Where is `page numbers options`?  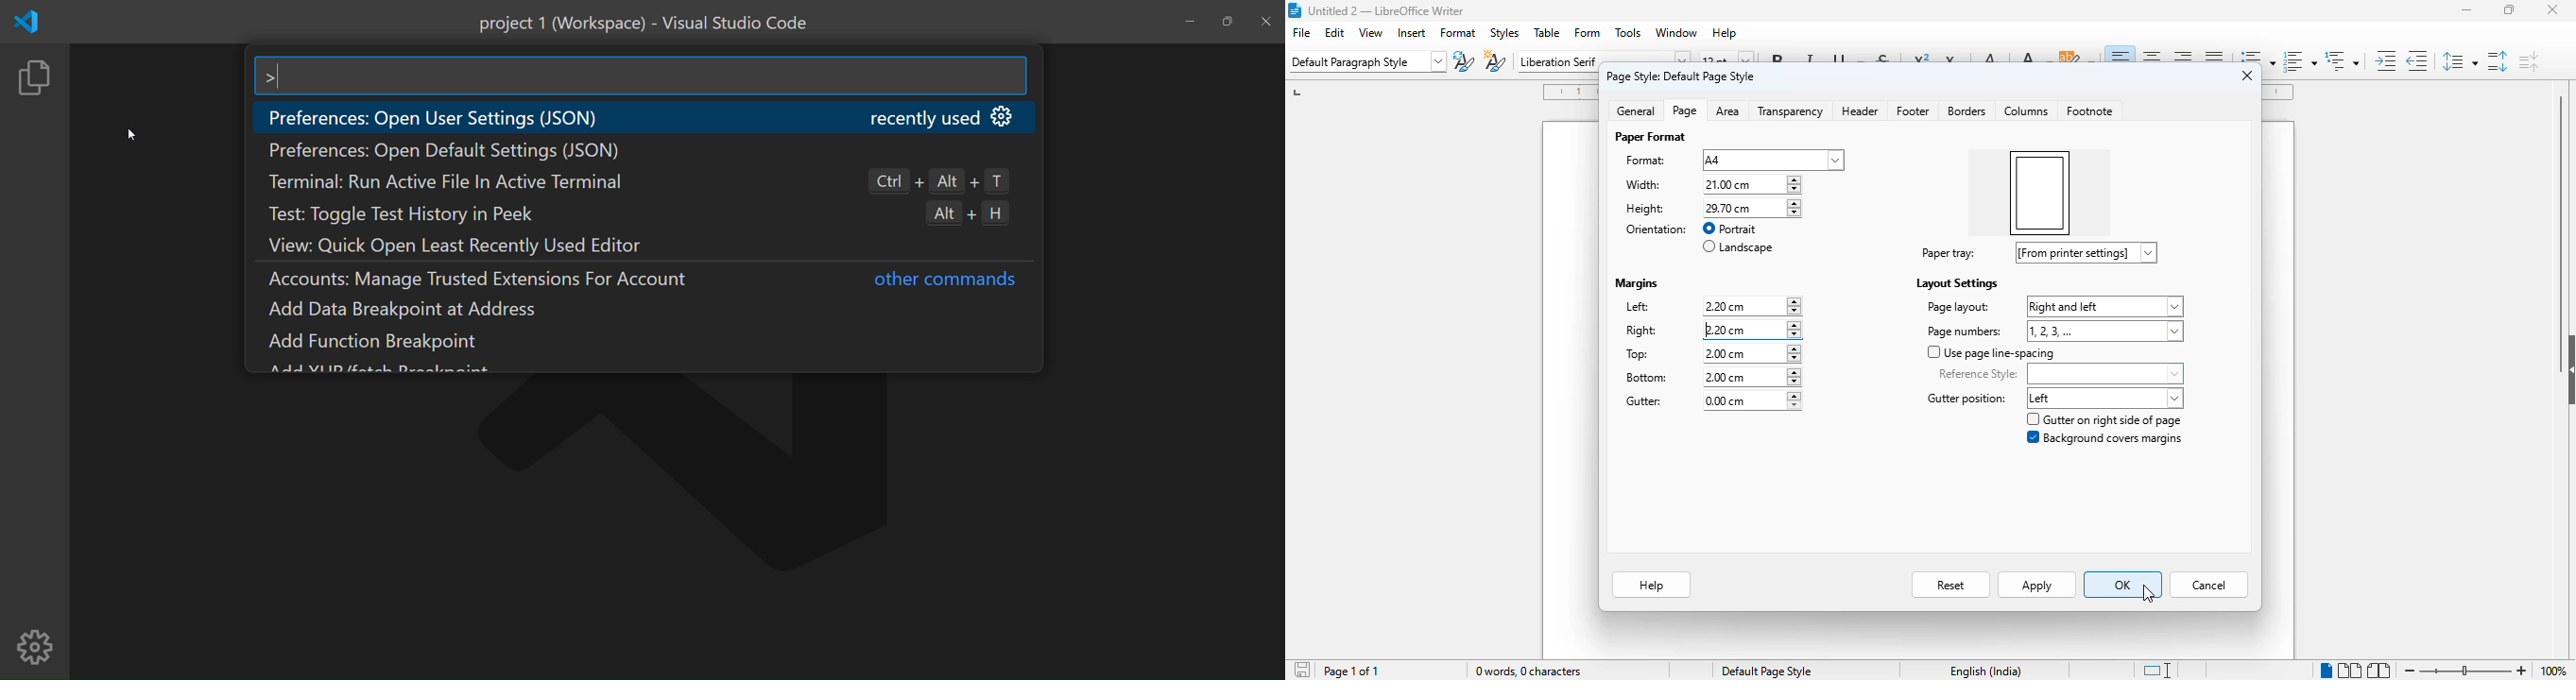
page numbers options is located at coordinates (2104, 332).